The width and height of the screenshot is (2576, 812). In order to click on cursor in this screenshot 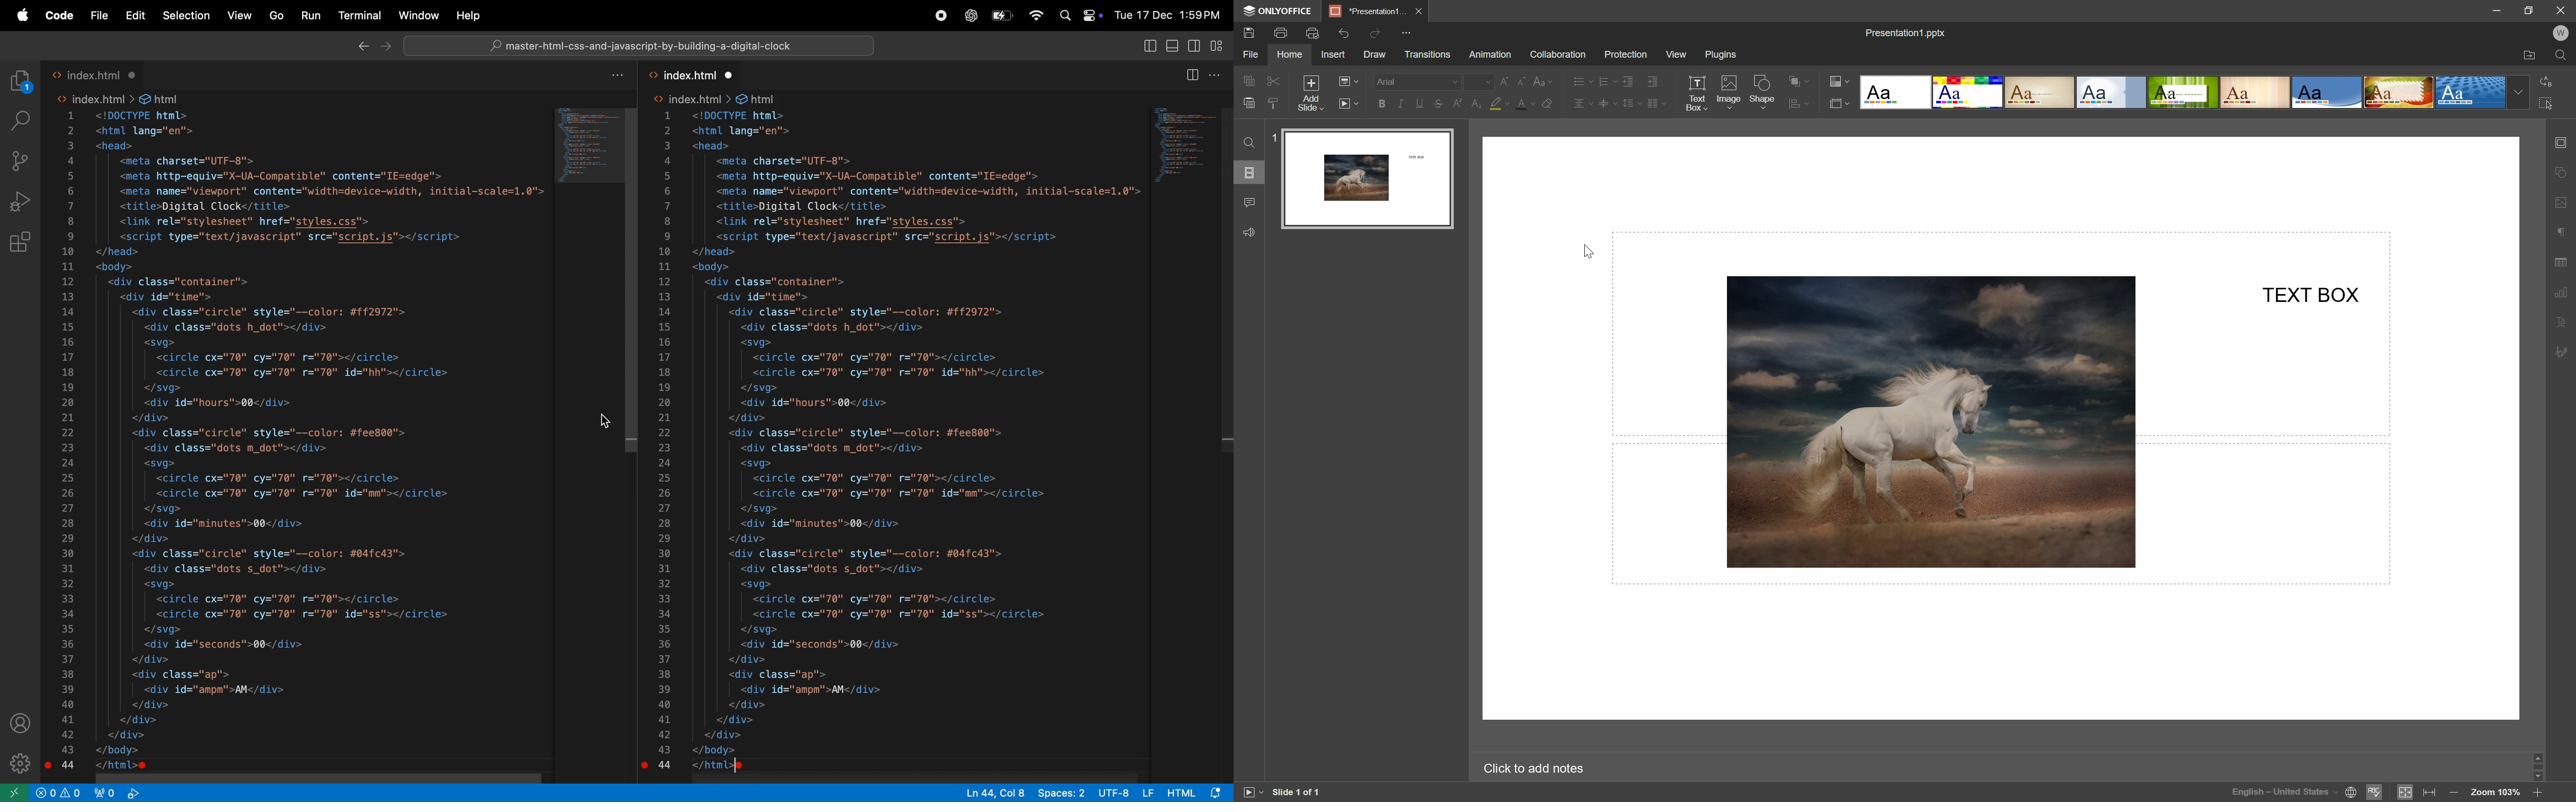, I will do `click(1587, 250)`.